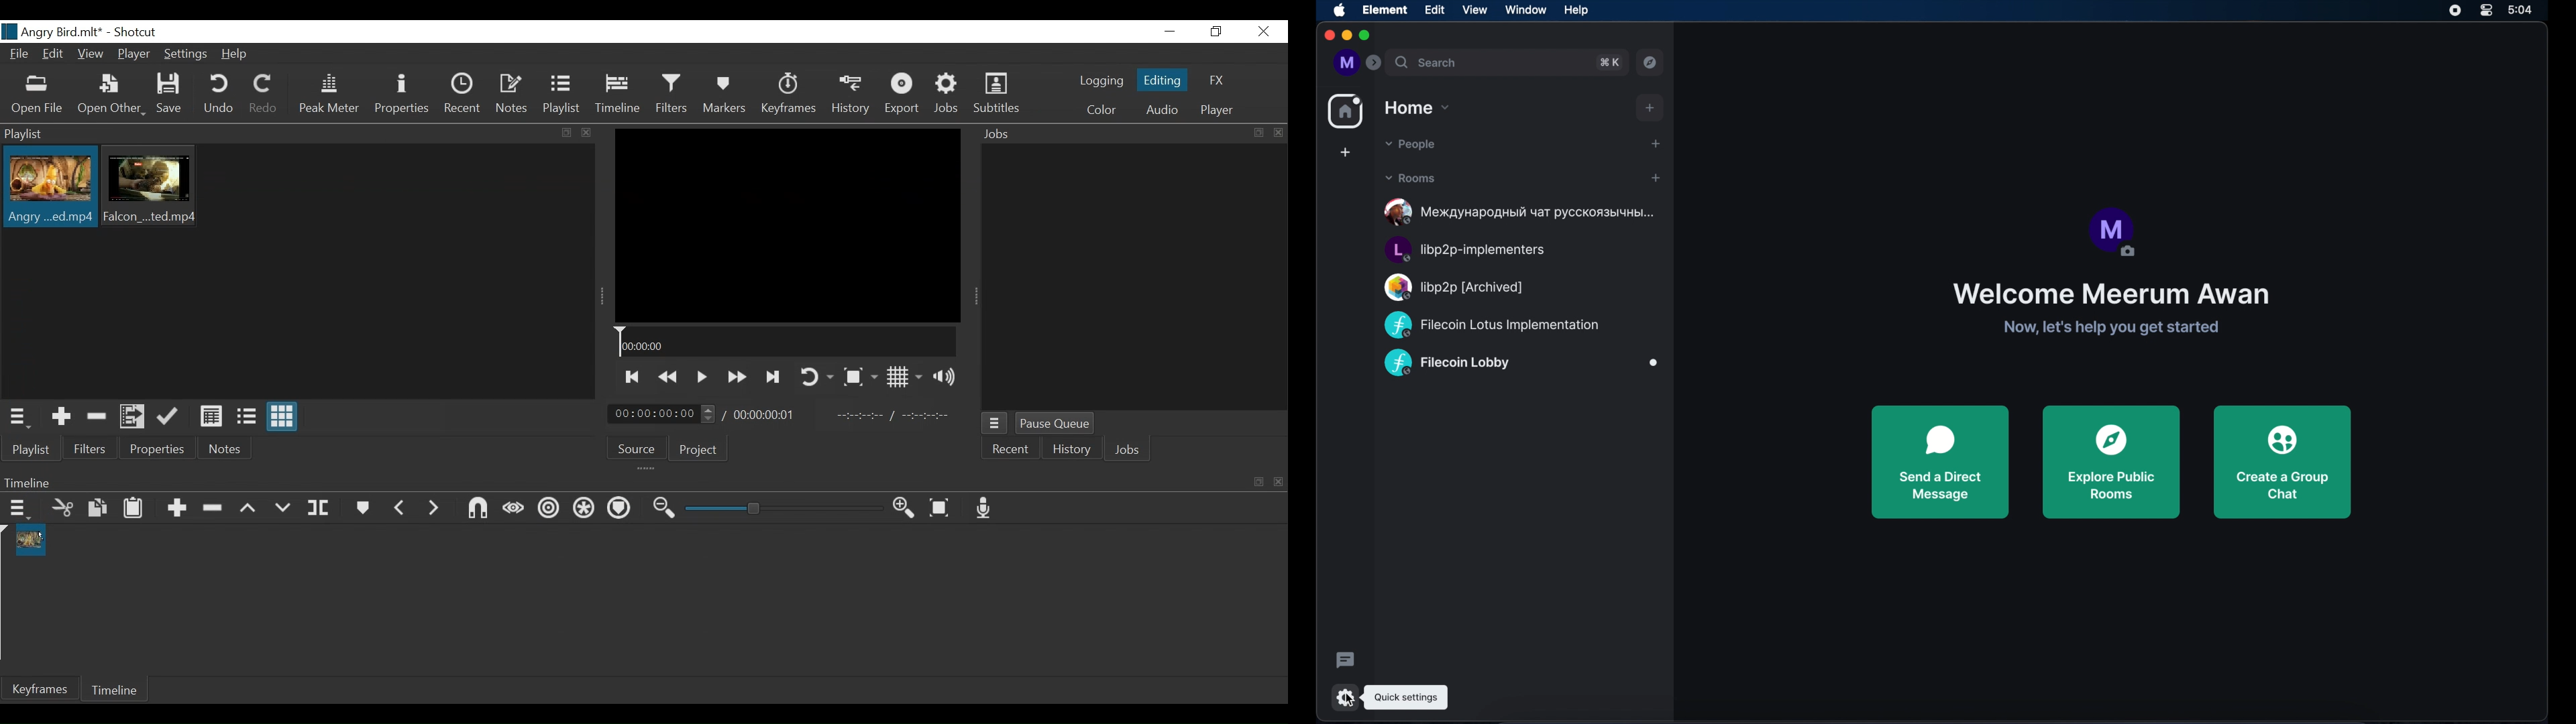 This screenshot has height=728, width=2576. Describe the element at coordinates (1263, 31) in the screenshot. I see `Close` at that location.